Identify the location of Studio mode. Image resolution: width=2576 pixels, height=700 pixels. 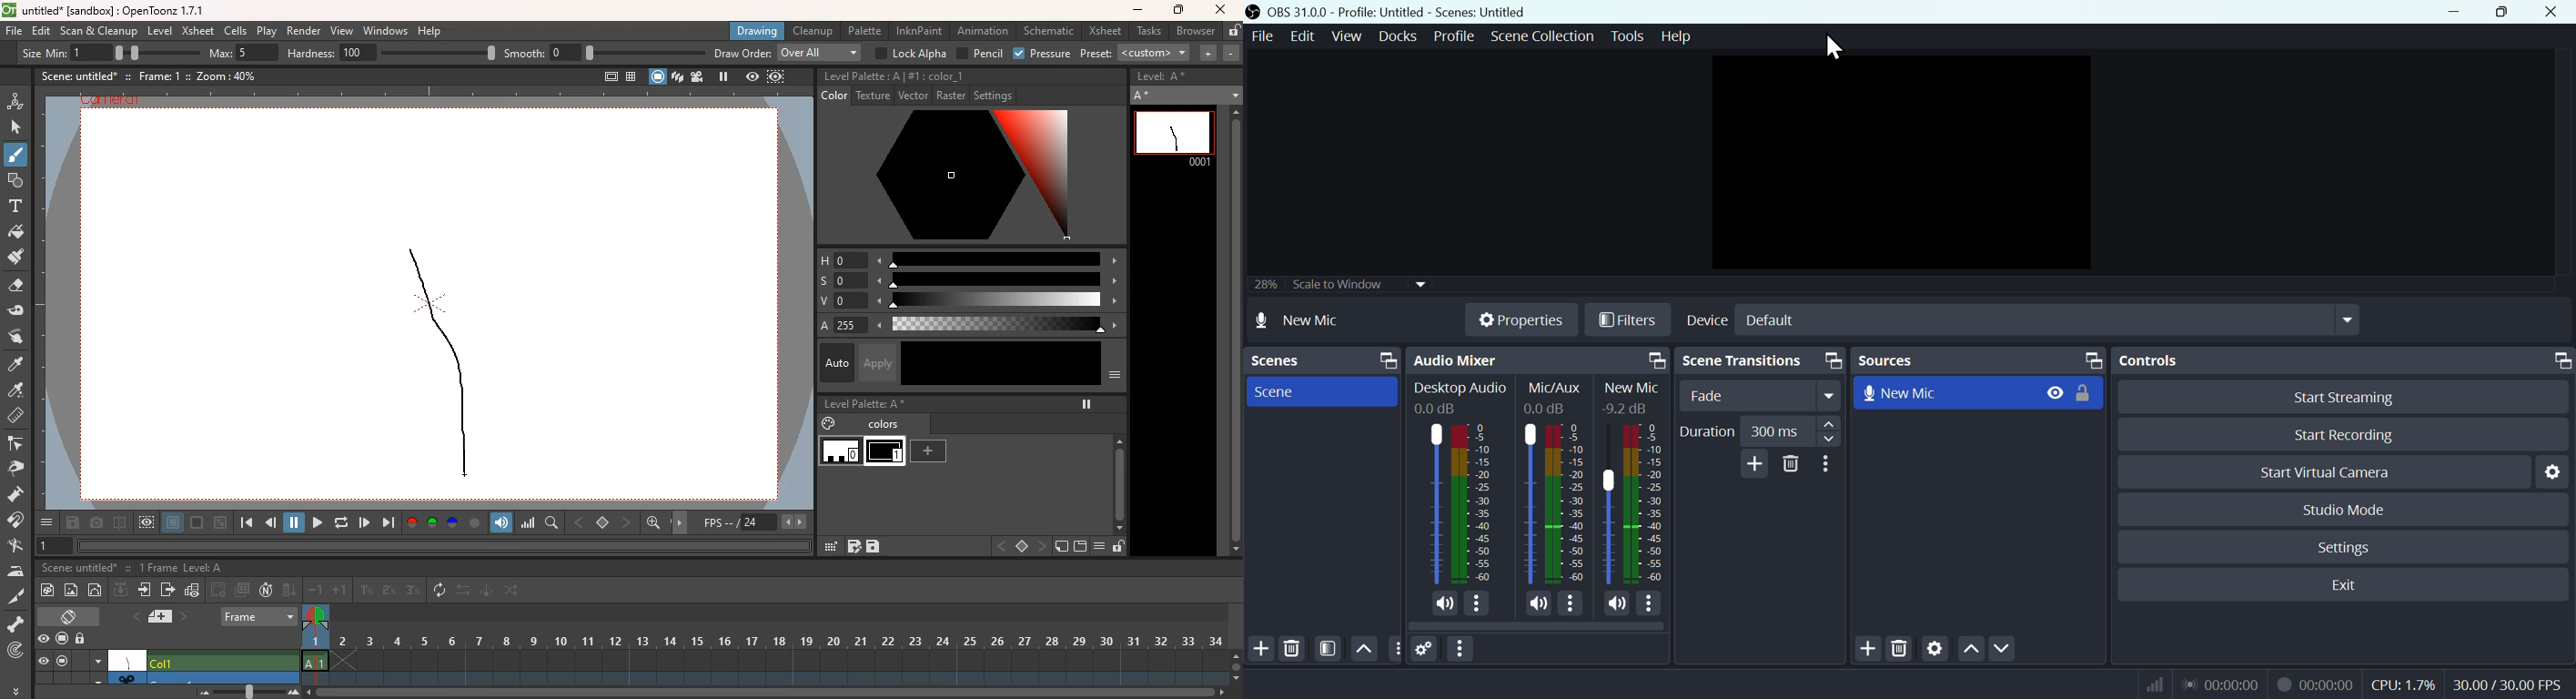
(2345, 509).